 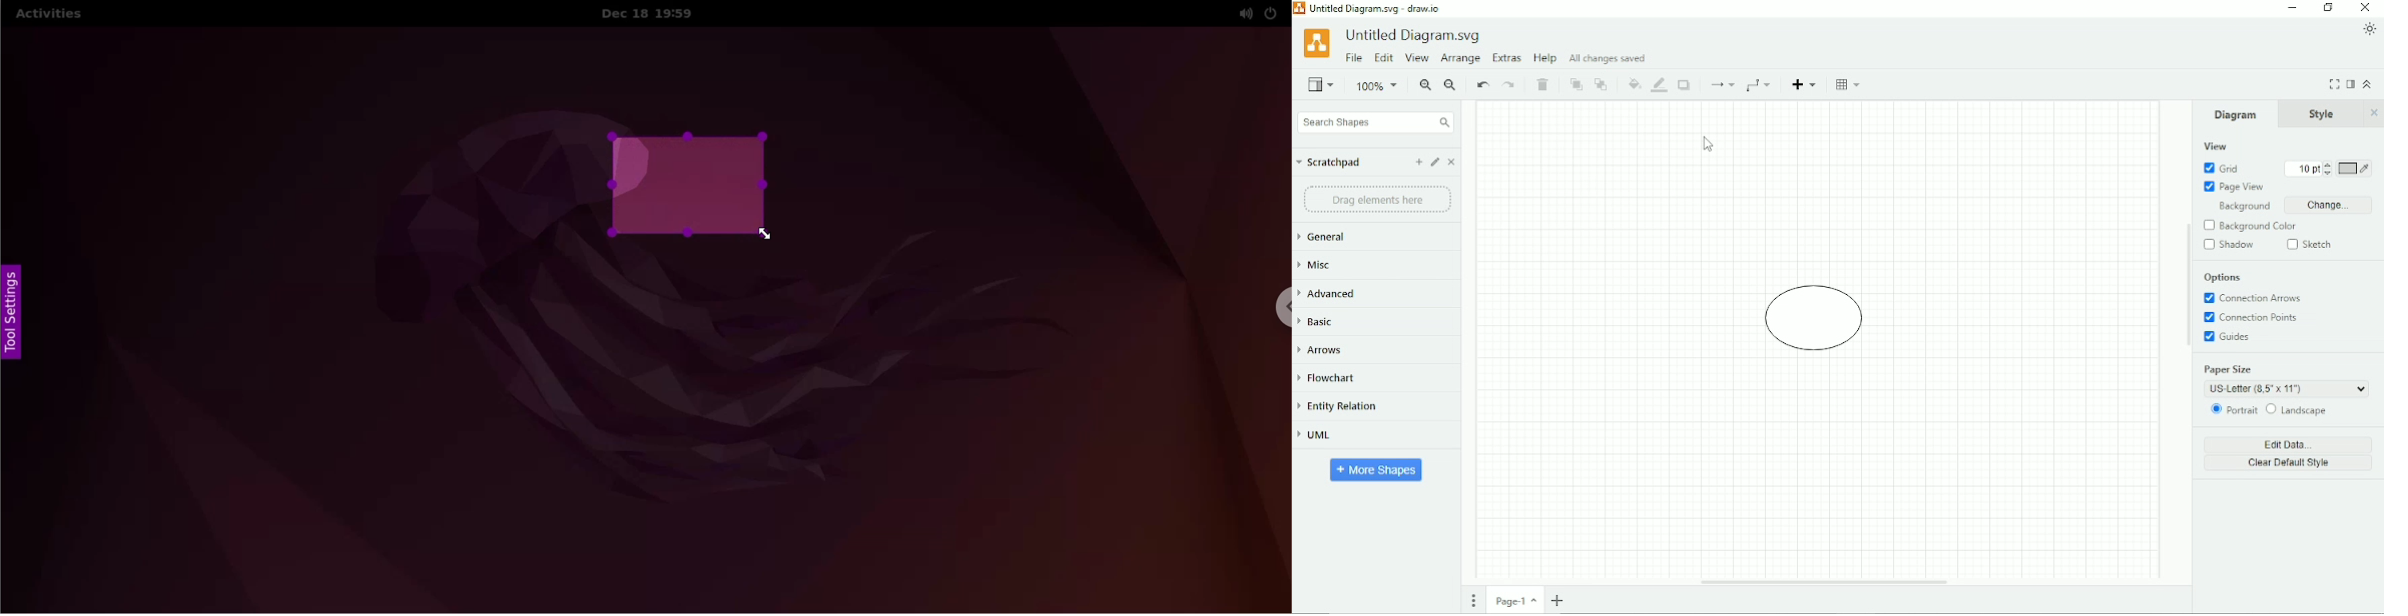 What do you see at coordinates (2214, 146) in the screenshot?
I see `View` at bounding box center [2214, 146].